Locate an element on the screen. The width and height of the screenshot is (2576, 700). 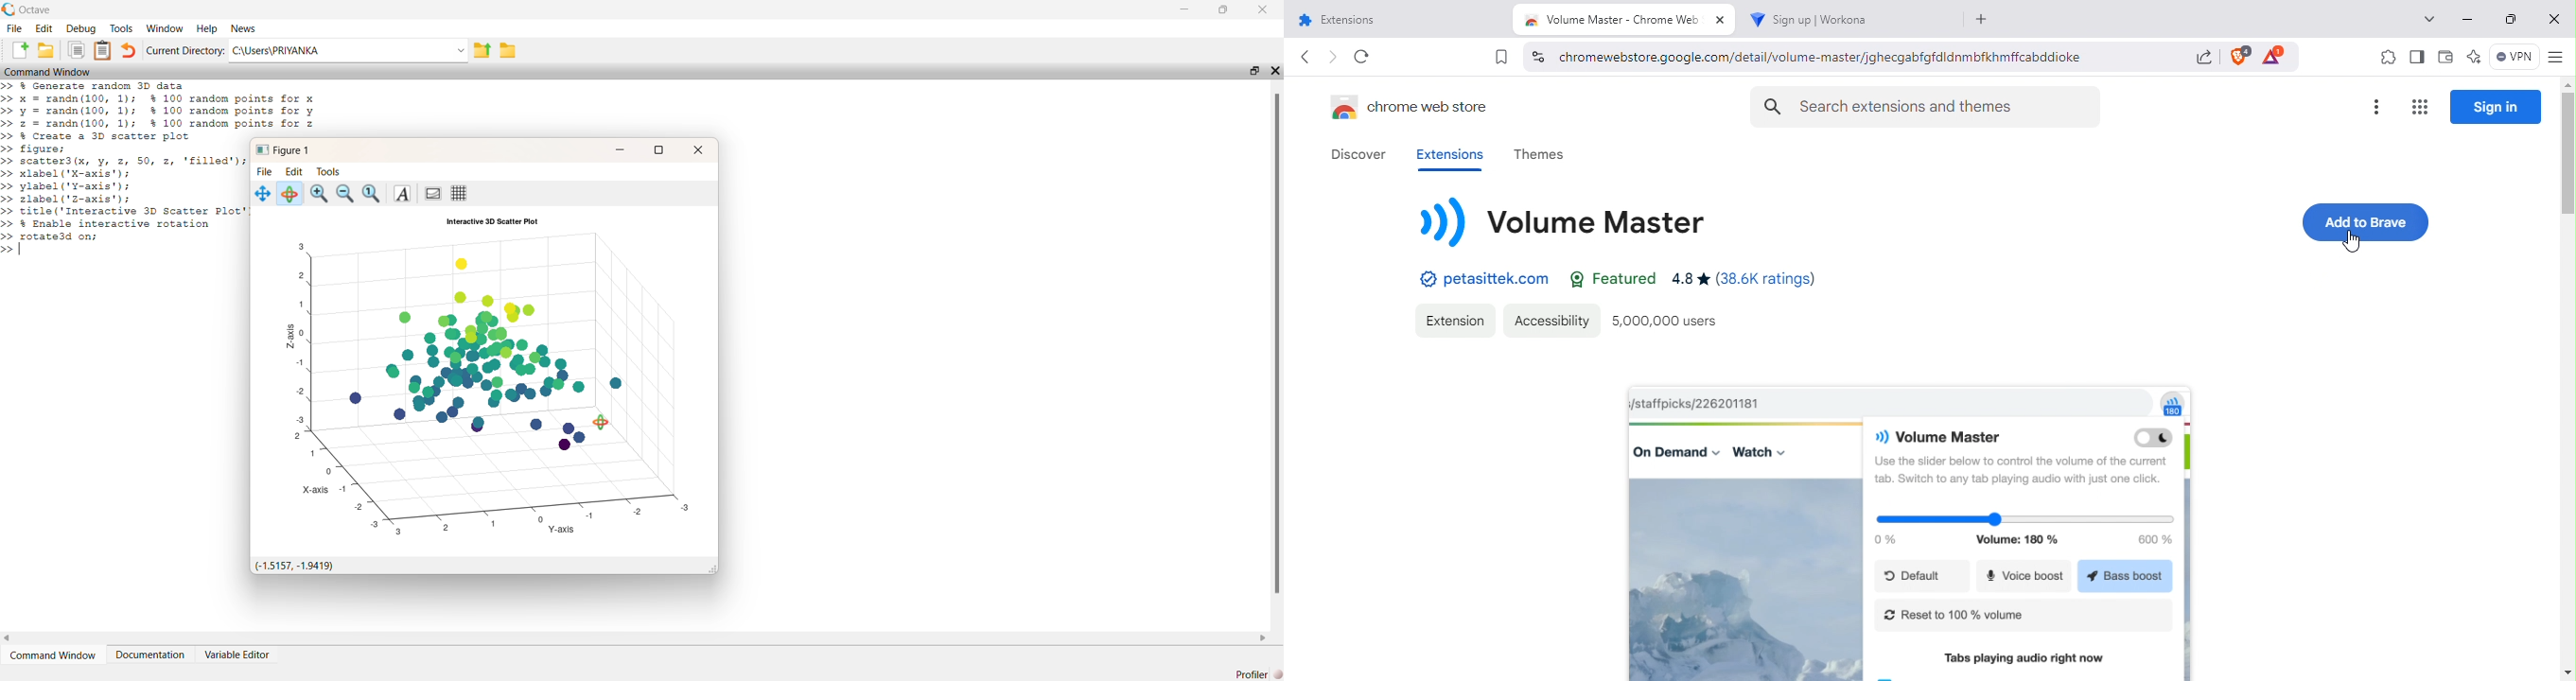
undo is located at coordinates (128, 50).